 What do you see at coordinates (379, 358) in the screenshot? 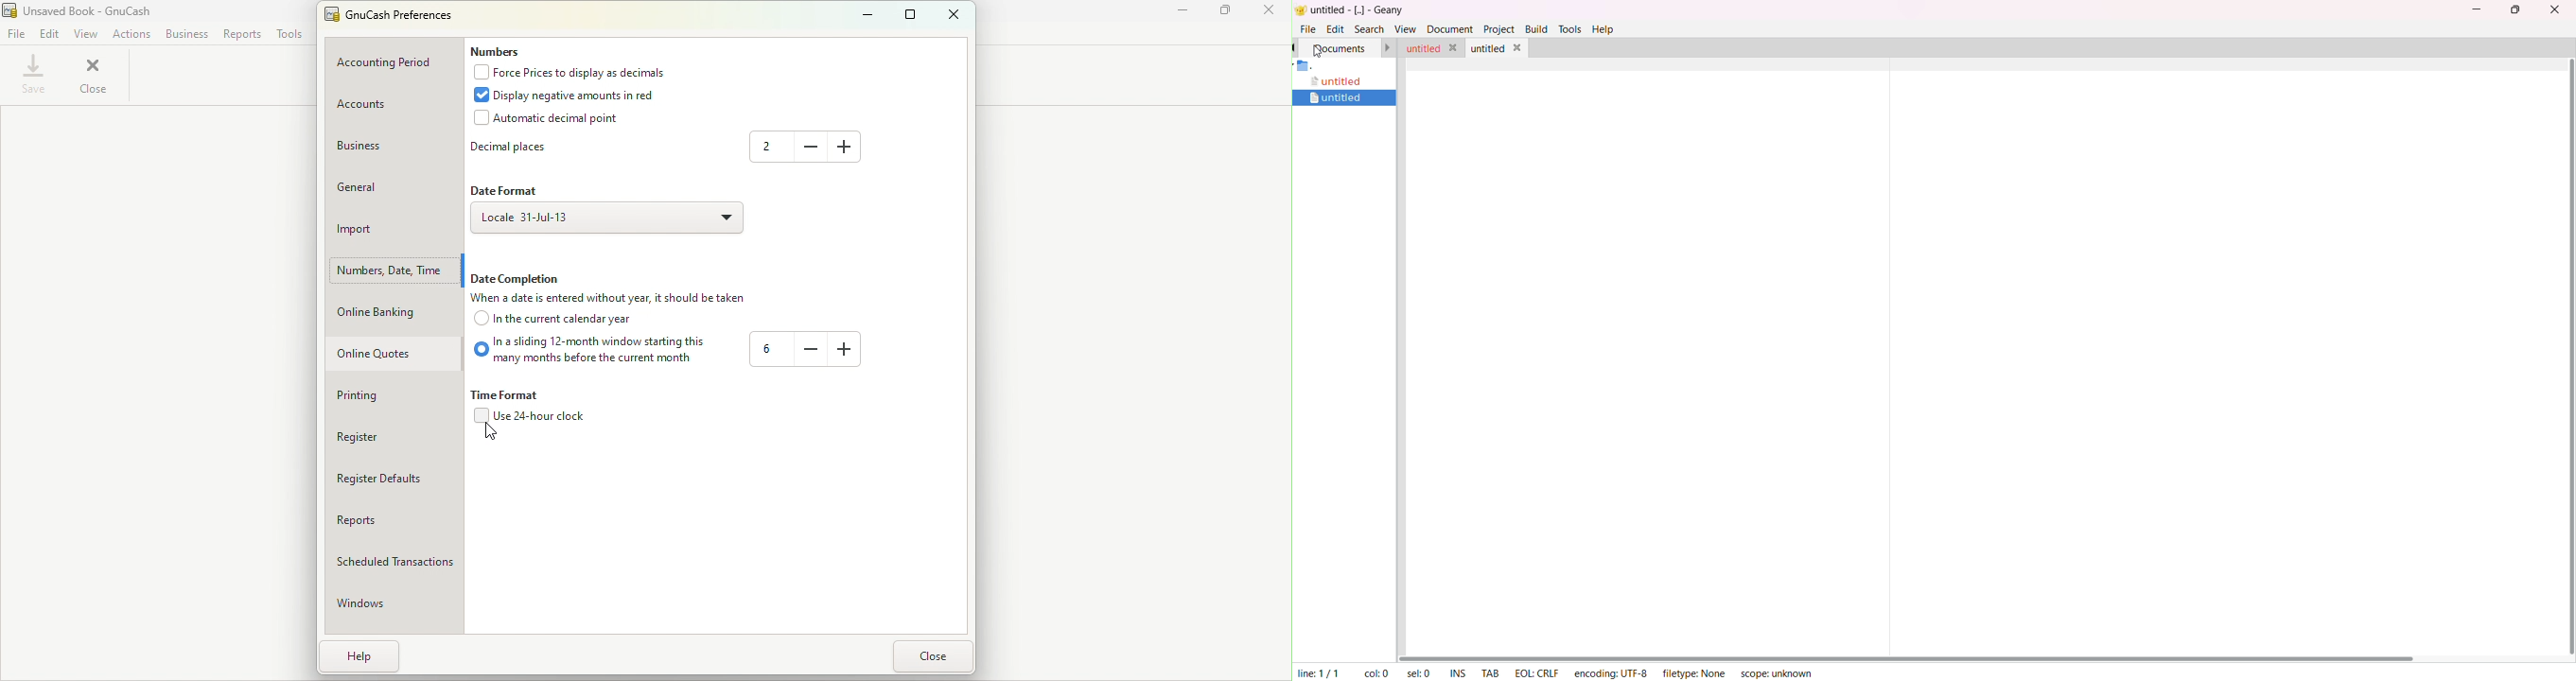
I see `Online quotes` at bounding box center [379, 358].